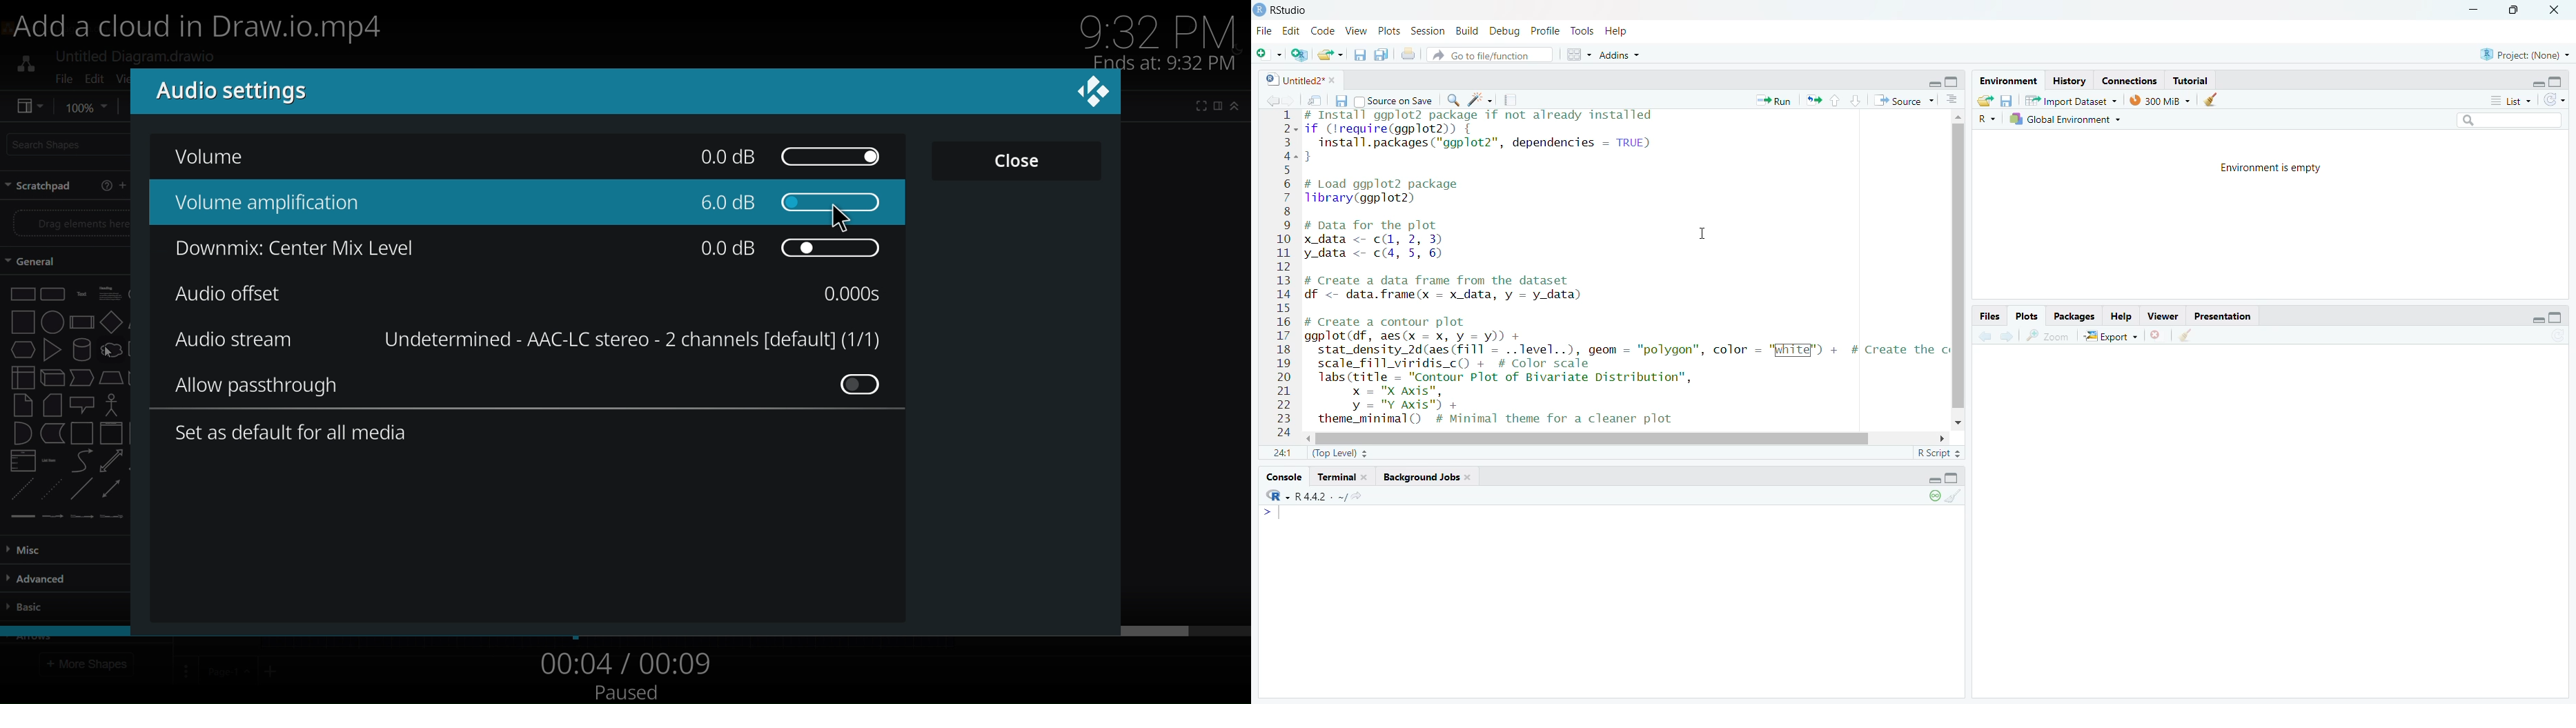  I want to click on save current document, so click(1359, 55).